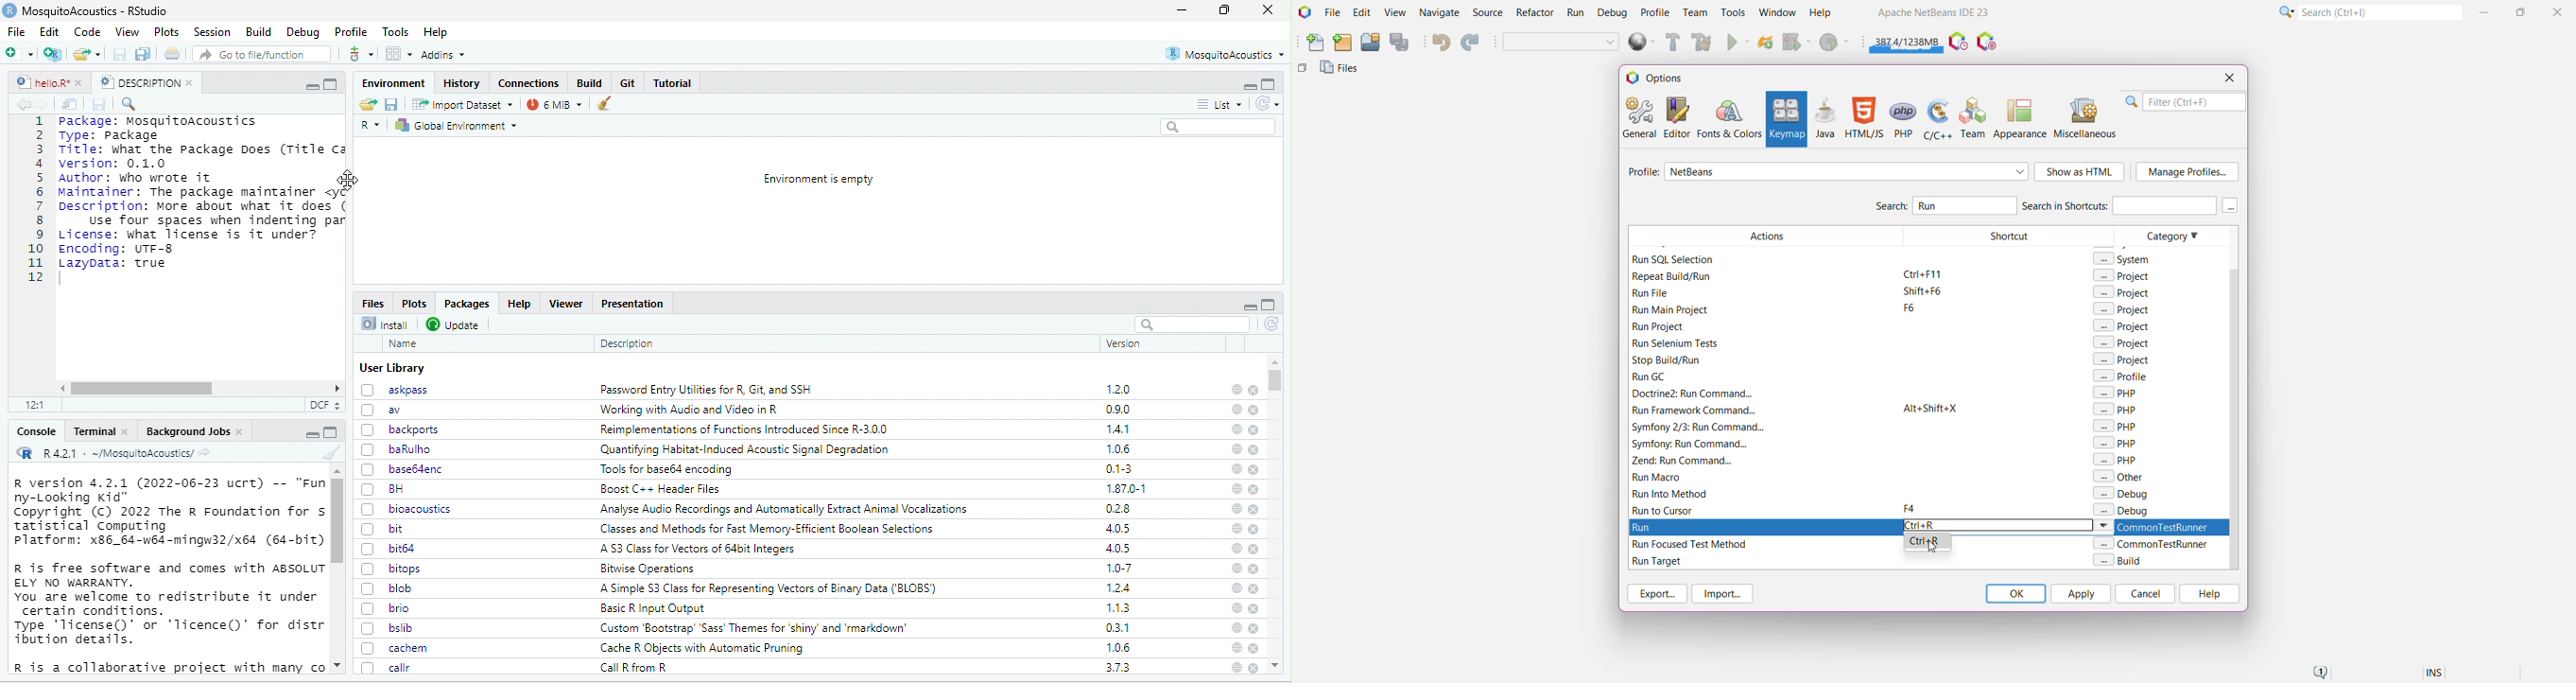 Image resolution: width=2576 pixels, height=700 pixels. Describe the element at coordinates (35, 200) in the screenshot. I see `numbering line` at that location.